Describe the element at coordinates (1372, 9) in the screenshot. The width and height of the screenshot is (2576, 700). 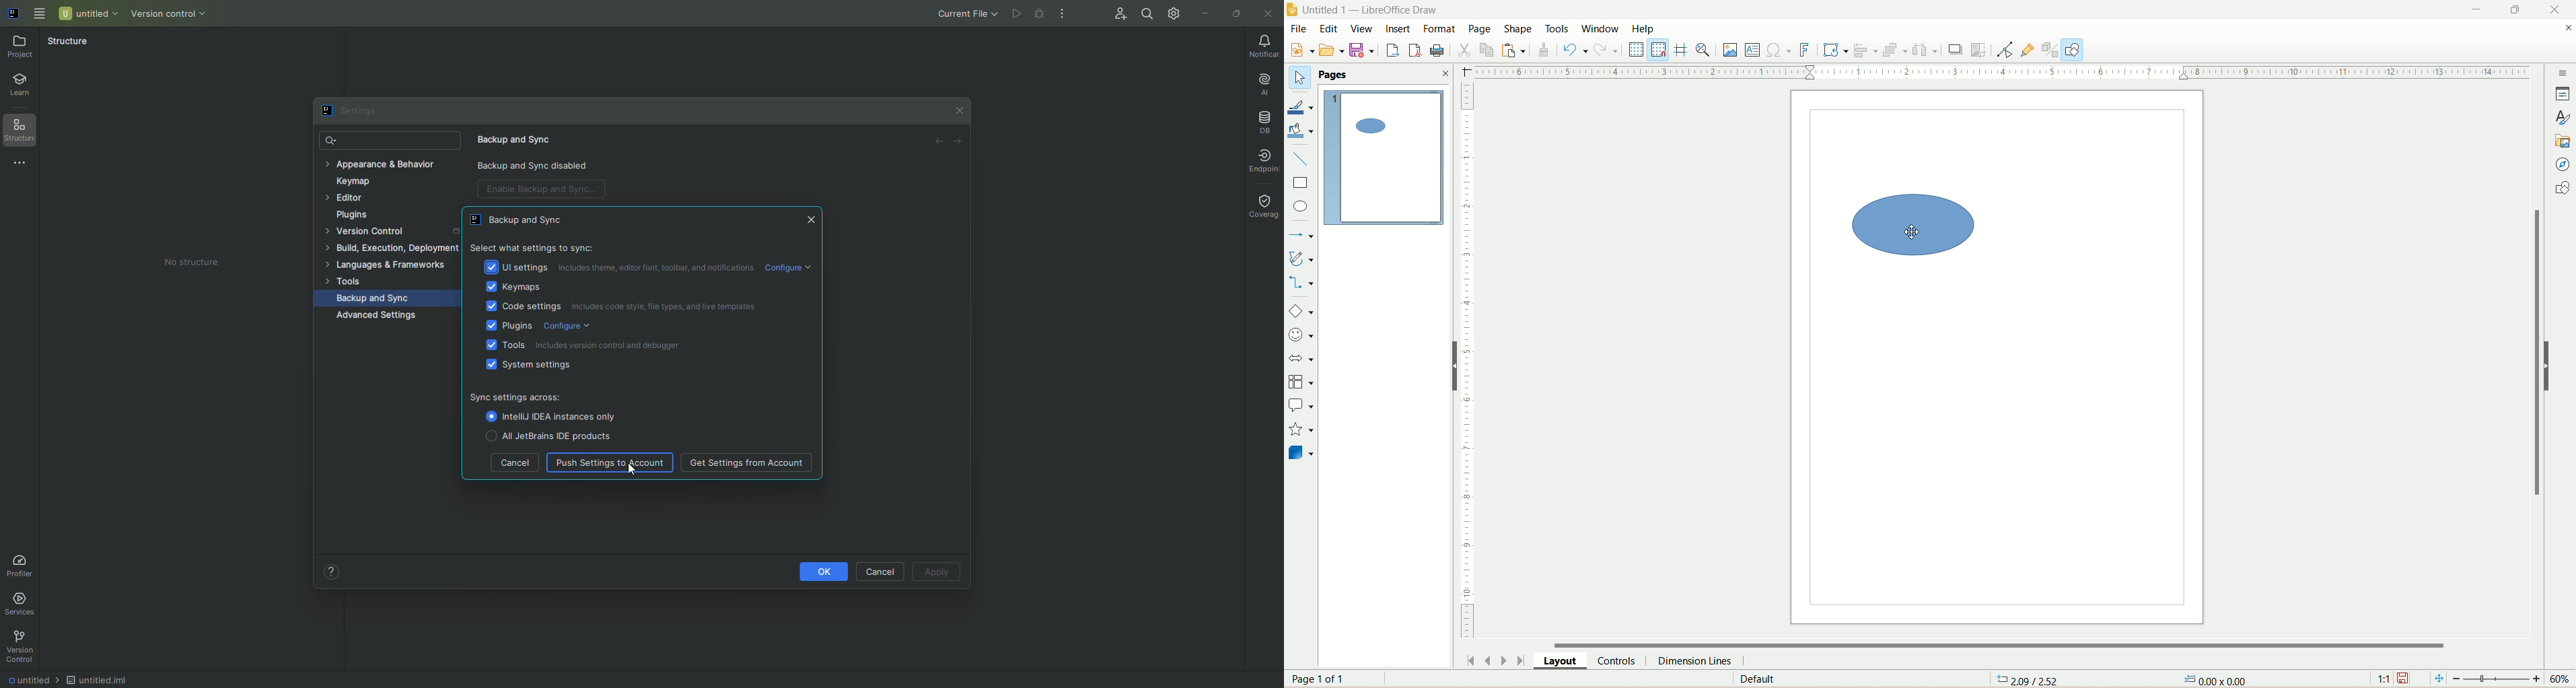
I see `title` at that location.